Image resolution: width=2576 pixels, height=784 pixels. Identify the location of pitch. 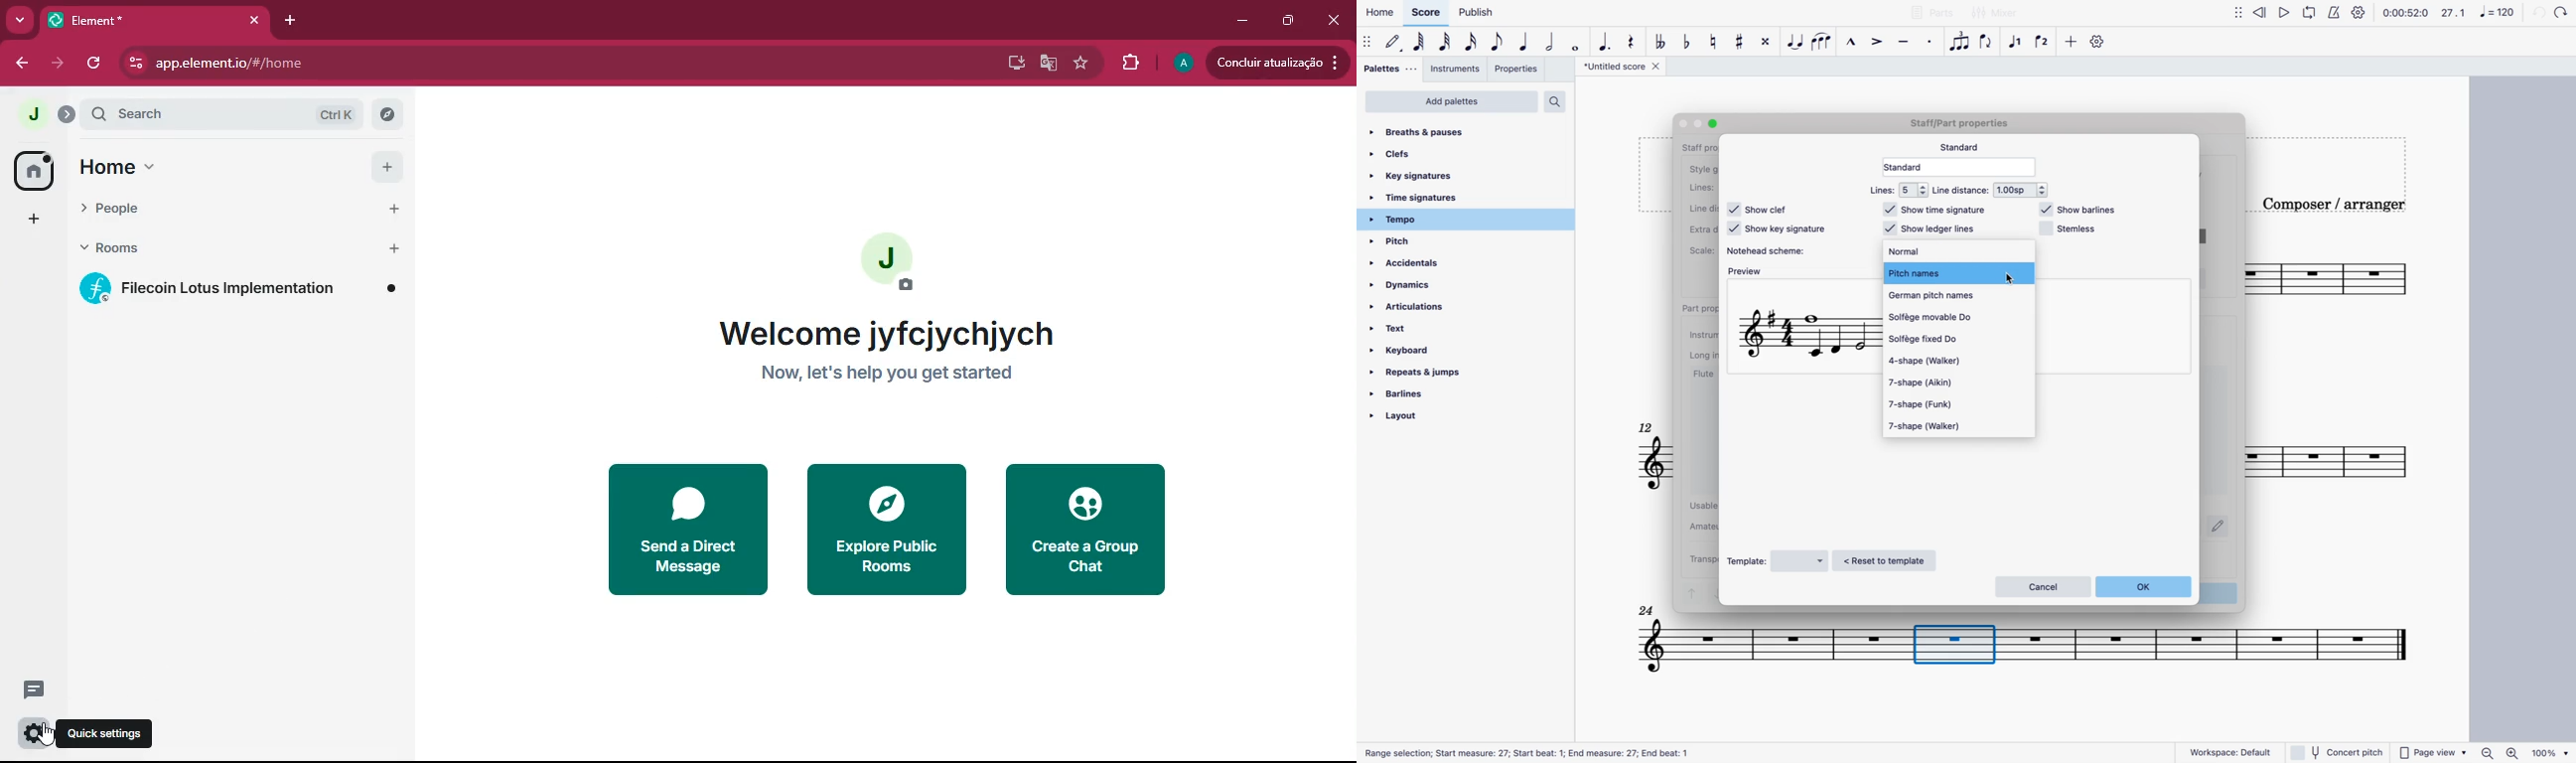
(1413, 243).